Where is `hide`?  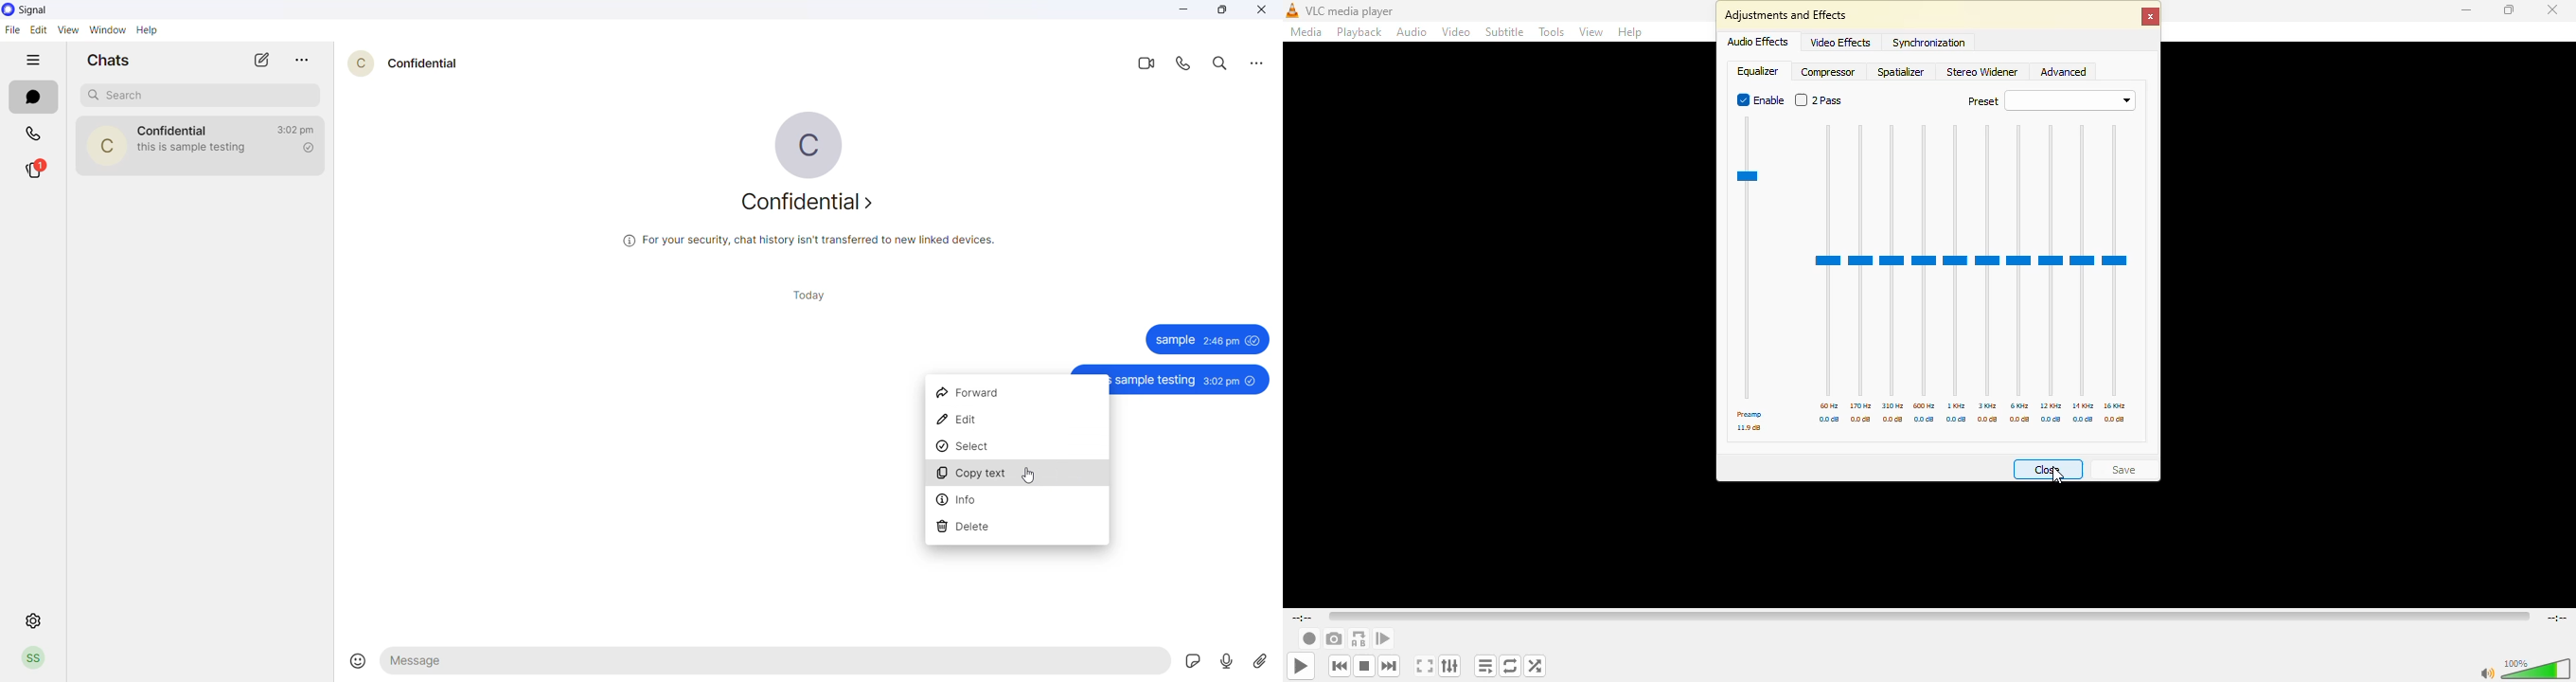
hide is located at coordinates (35, 58).